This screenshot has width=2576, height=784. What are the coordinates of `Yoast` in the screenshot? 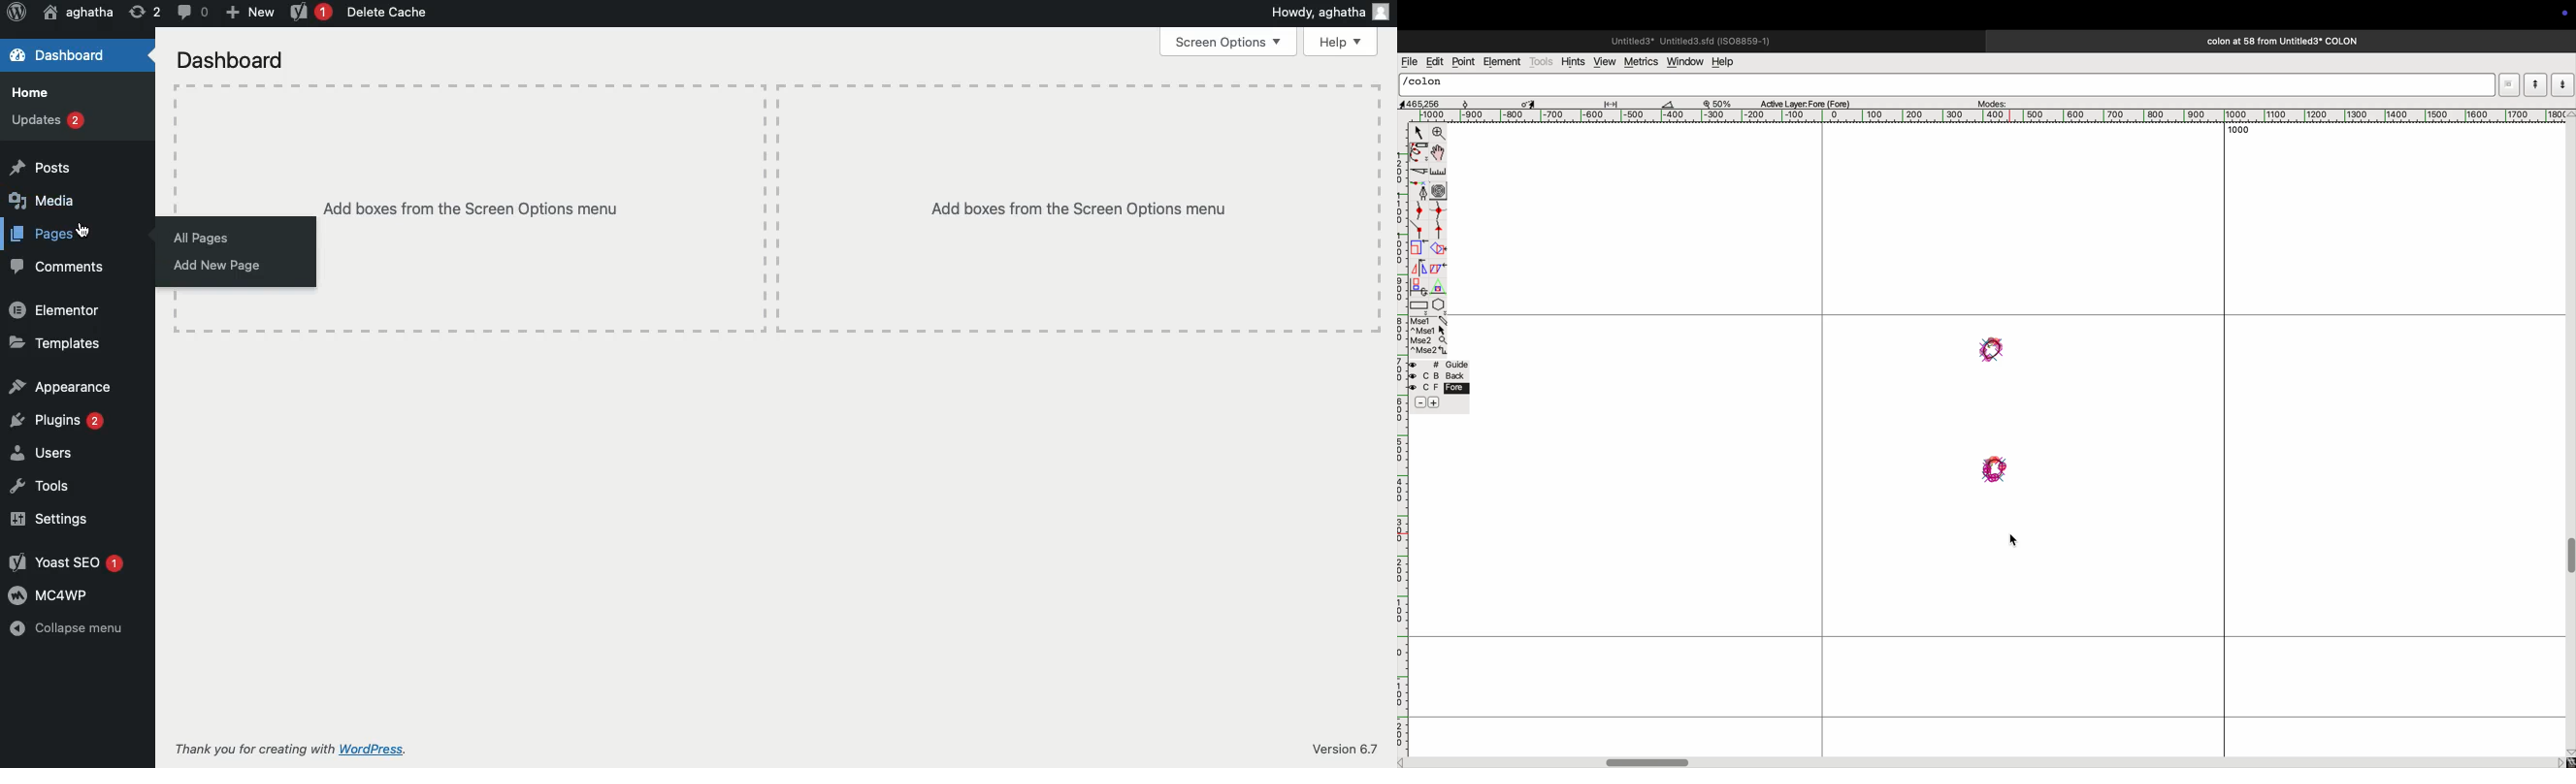 It's located at (309, 13).